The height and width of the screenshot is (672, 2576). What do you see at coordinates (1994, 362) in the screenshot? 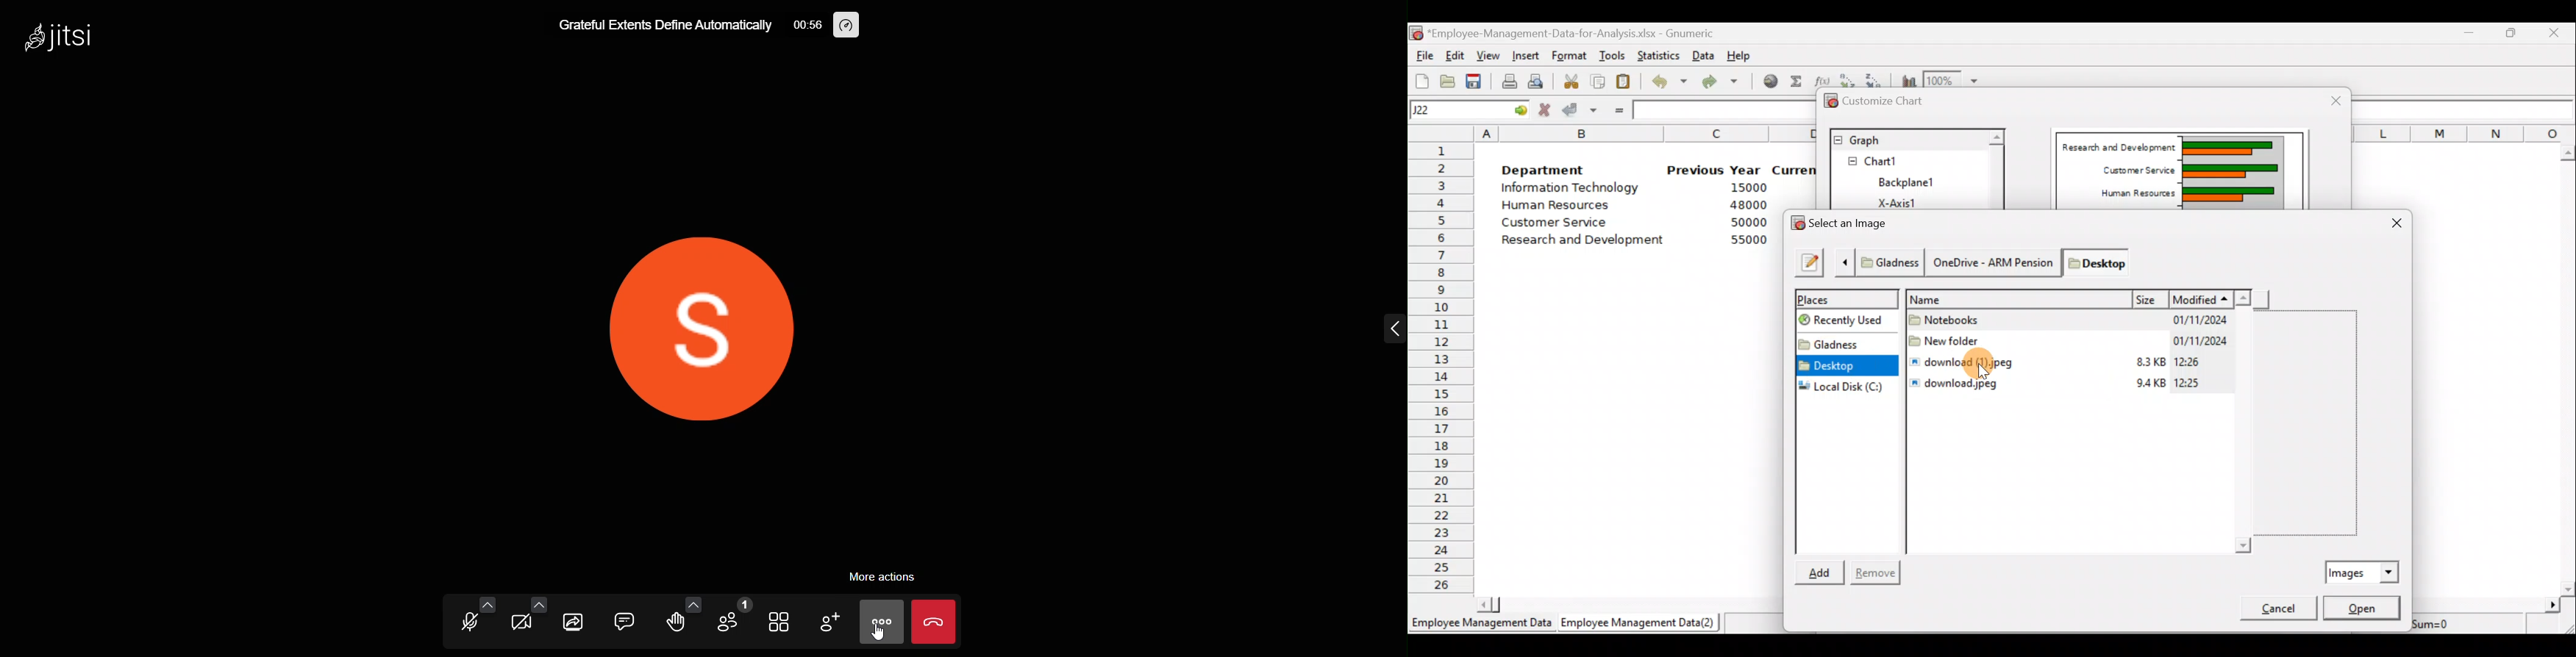
I see `Cursor` at bounding box center [1994, 362].